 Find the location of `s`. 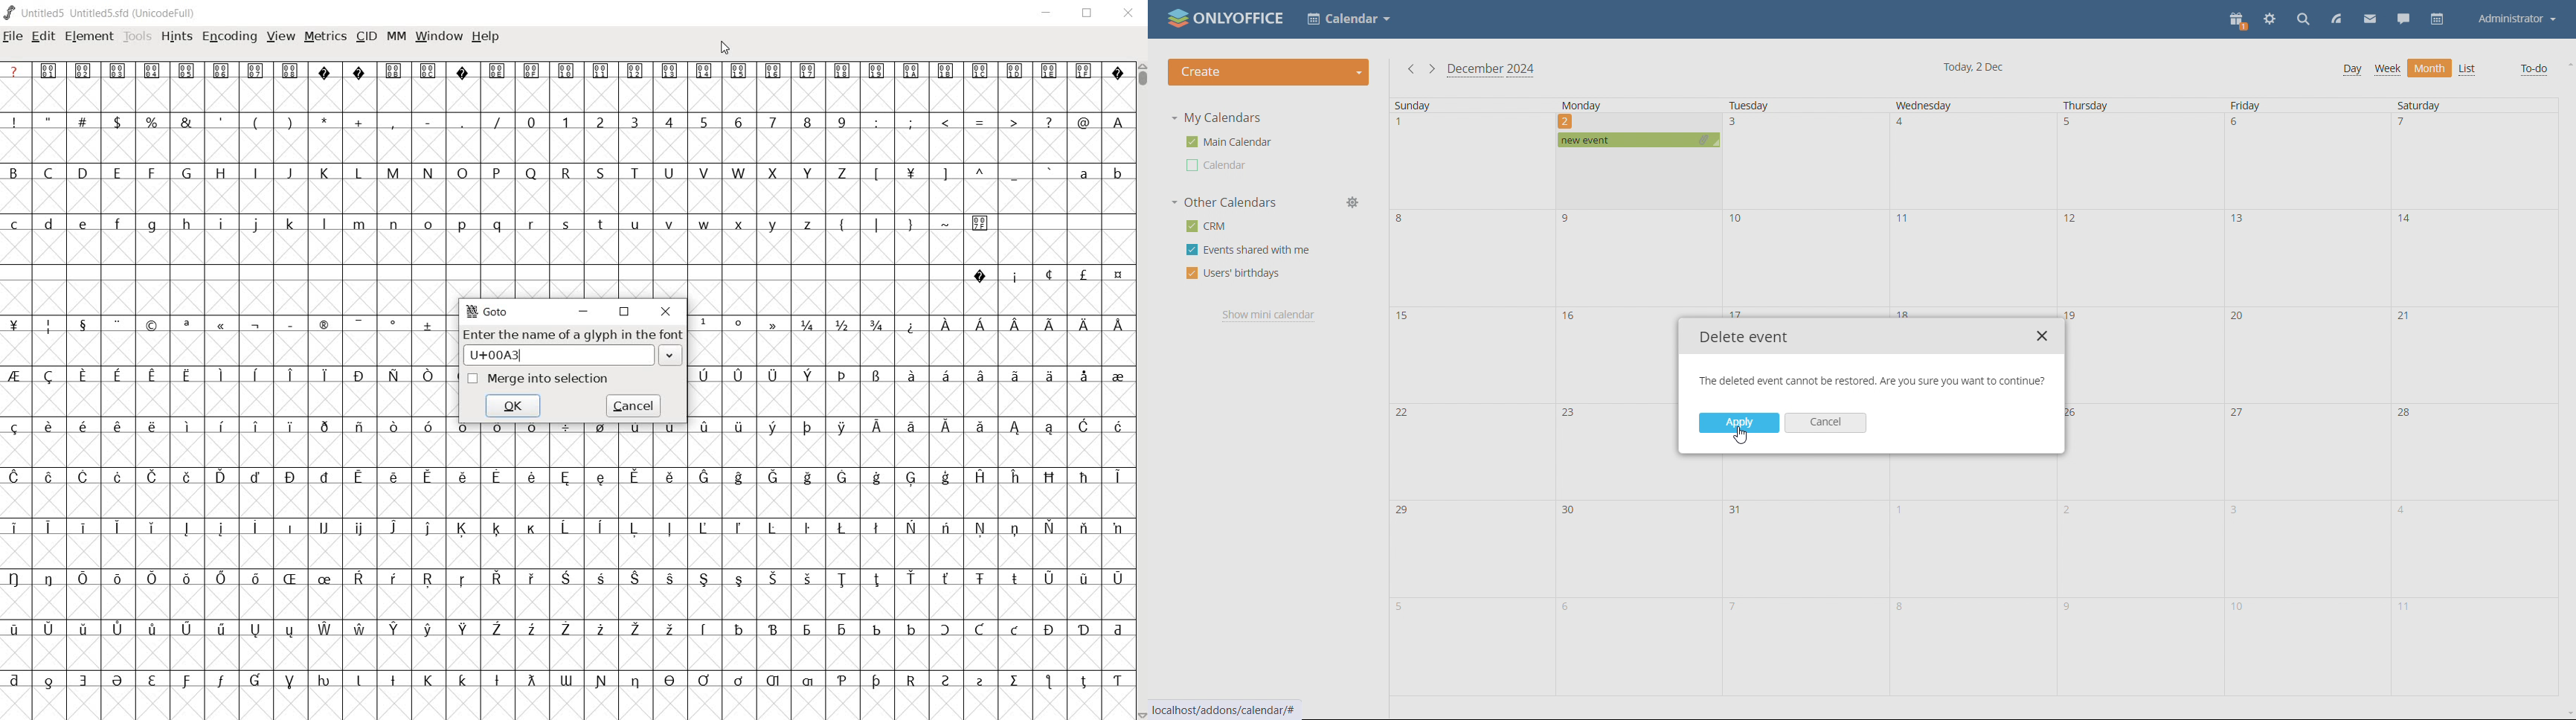

s is located at coordinates (566, 223).